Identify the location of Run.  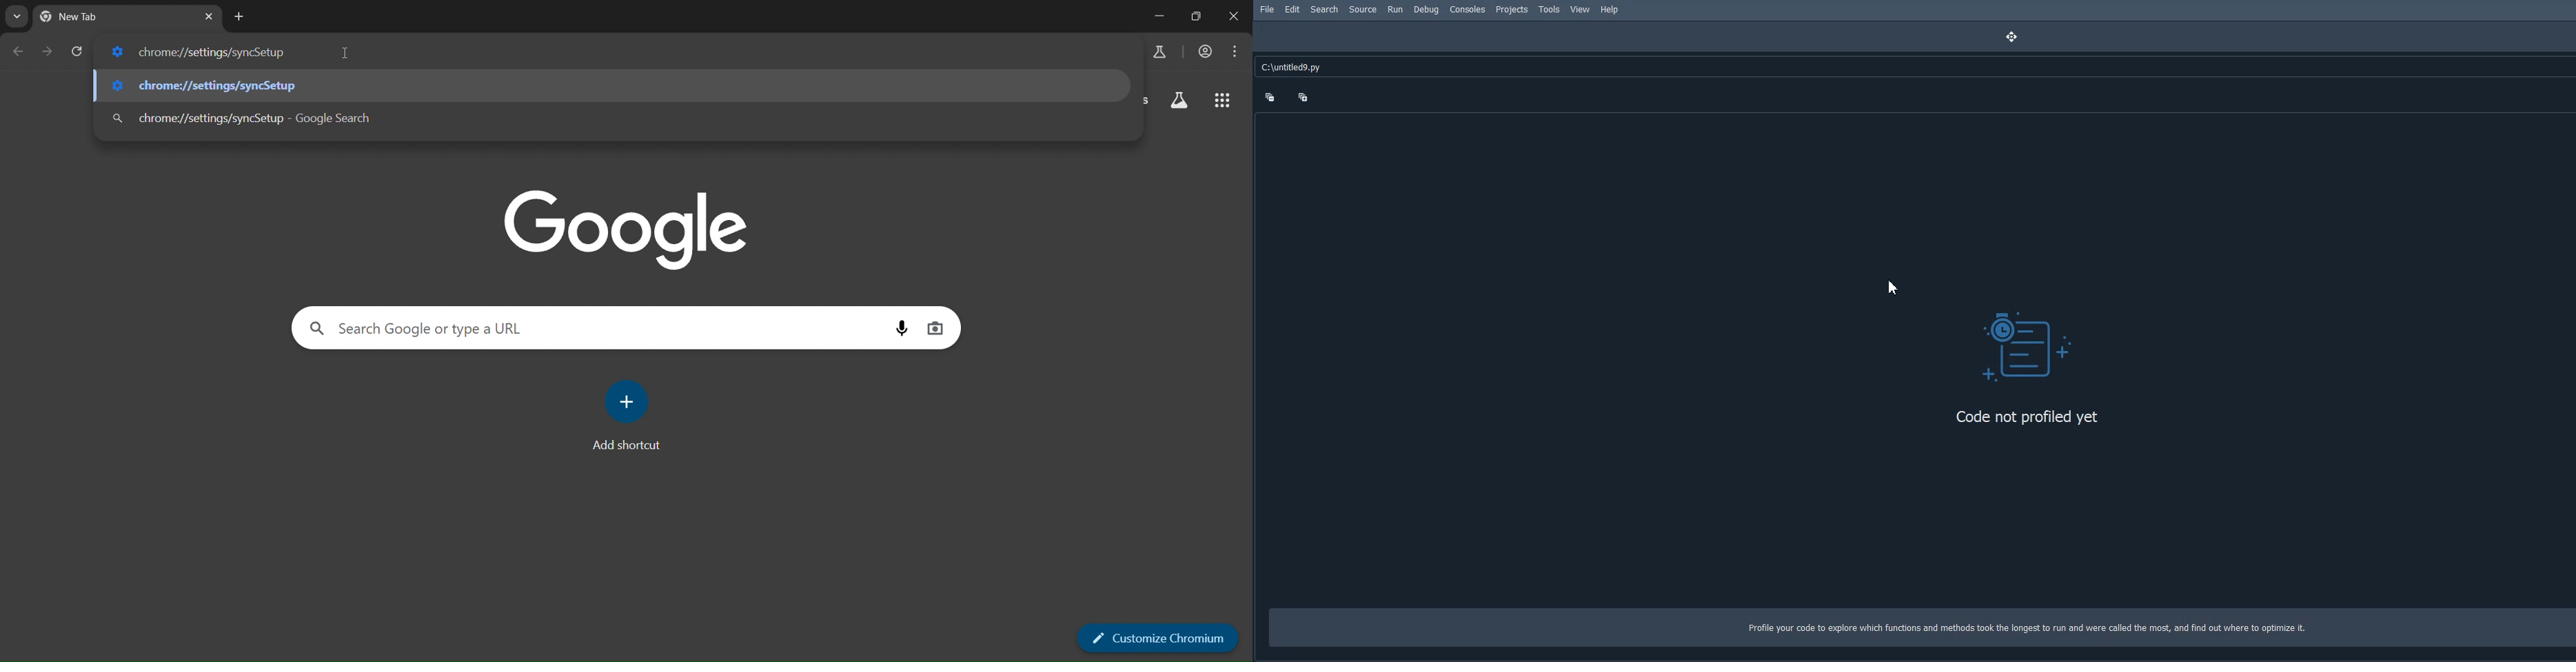
(1395, 9).